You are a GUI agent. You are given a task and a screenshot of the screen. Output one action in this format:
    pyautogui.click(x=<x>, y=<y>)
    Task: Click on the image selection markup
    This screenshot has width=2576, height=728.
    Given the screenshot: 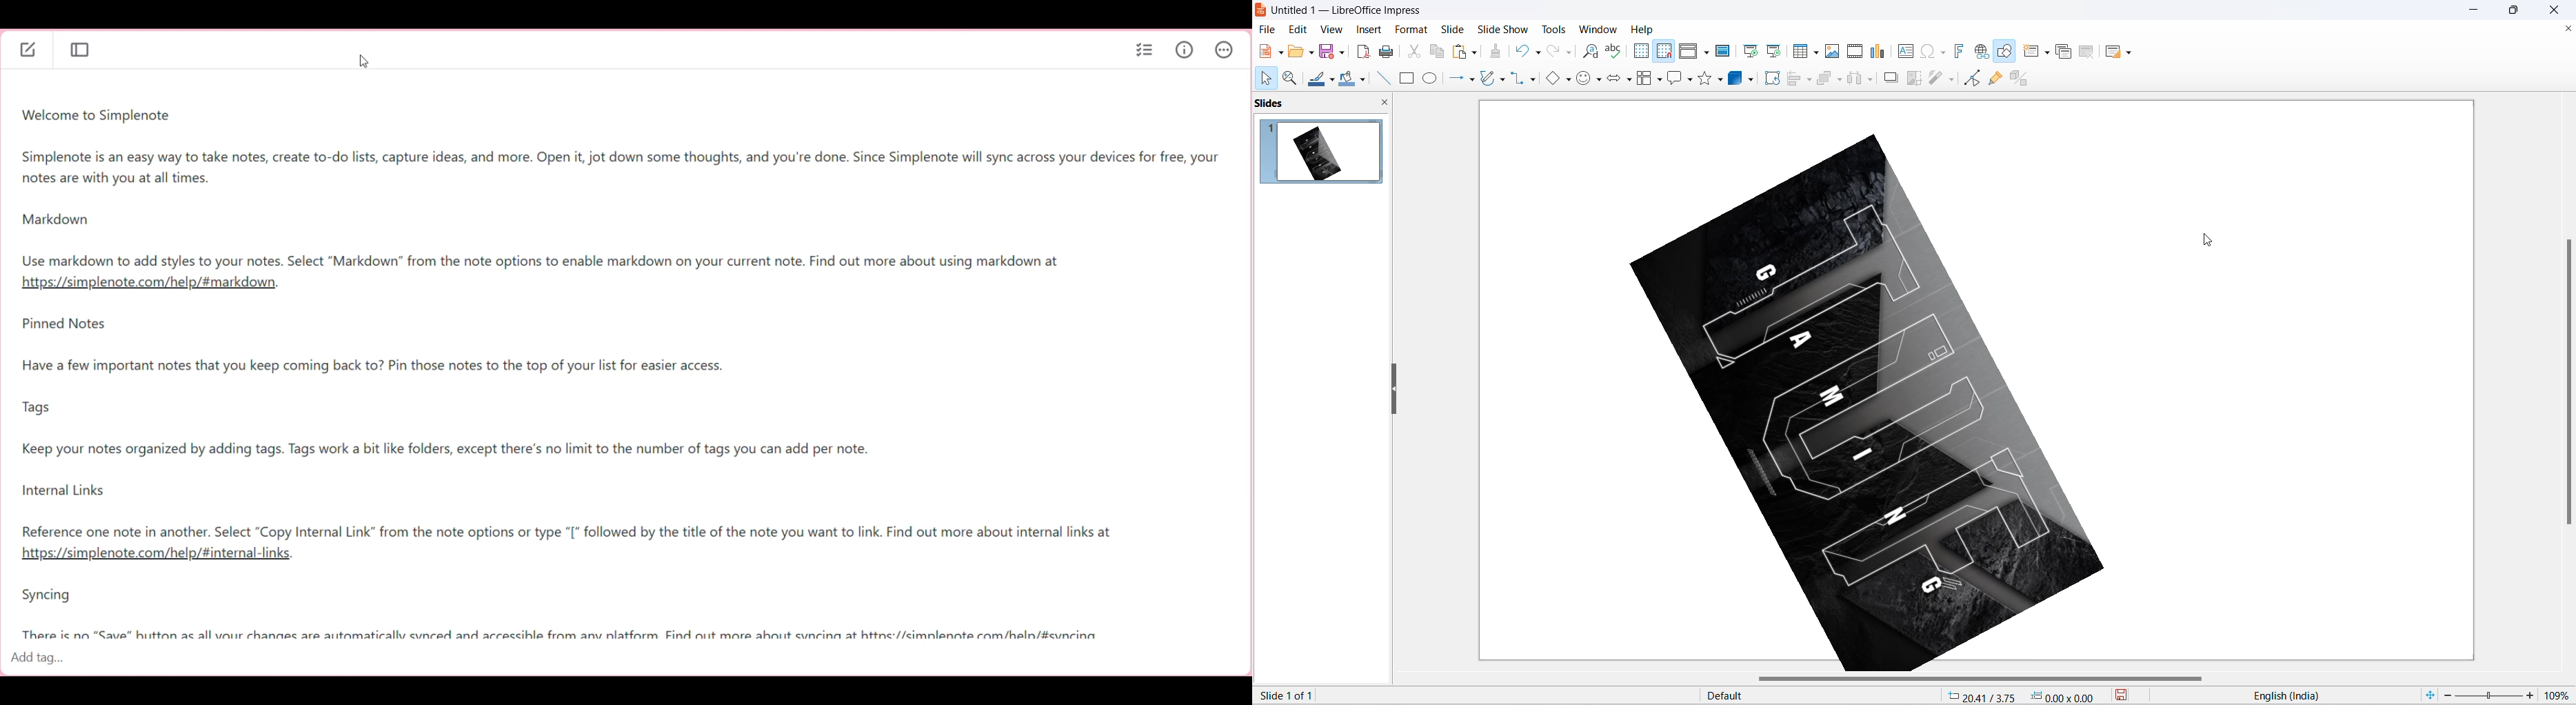 What is the action you would take?
    pyautogui.click(x=1632, y=417)
    